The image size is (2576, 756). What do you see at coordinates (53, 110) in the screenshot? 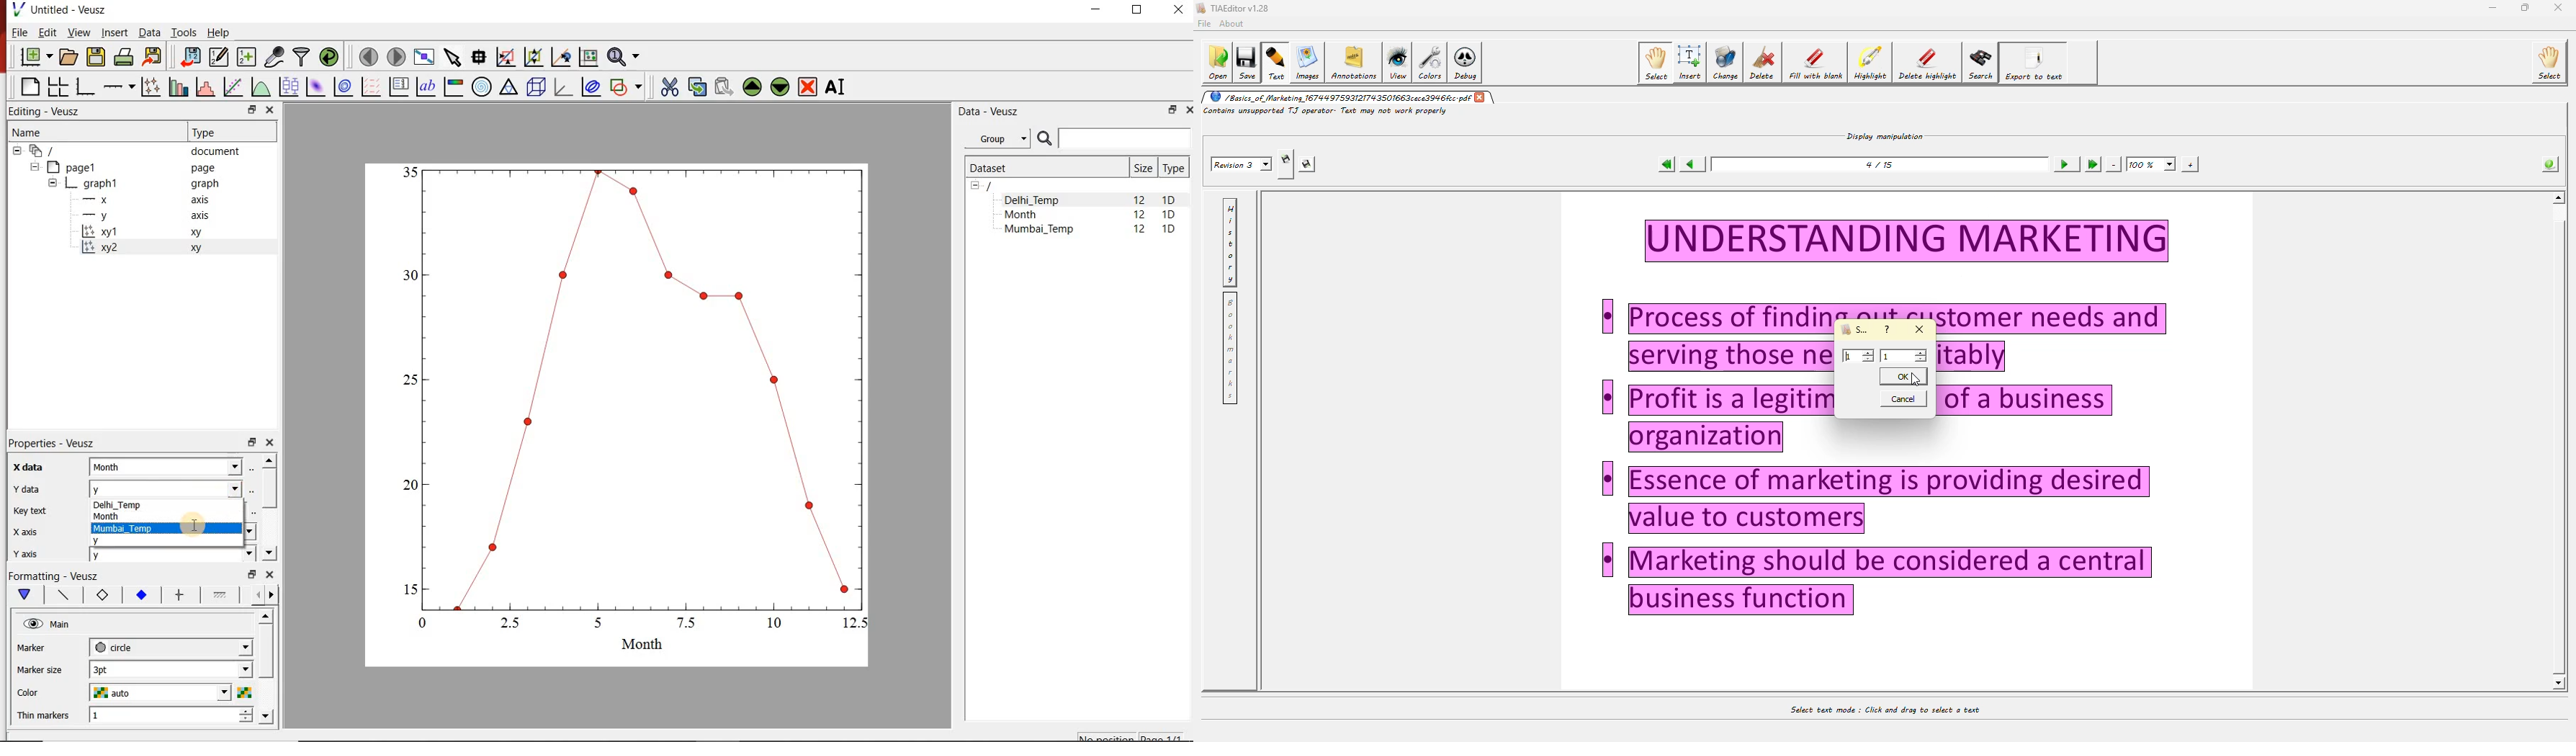
I see `Editing - Veusz` at bounding box center [53, 110].